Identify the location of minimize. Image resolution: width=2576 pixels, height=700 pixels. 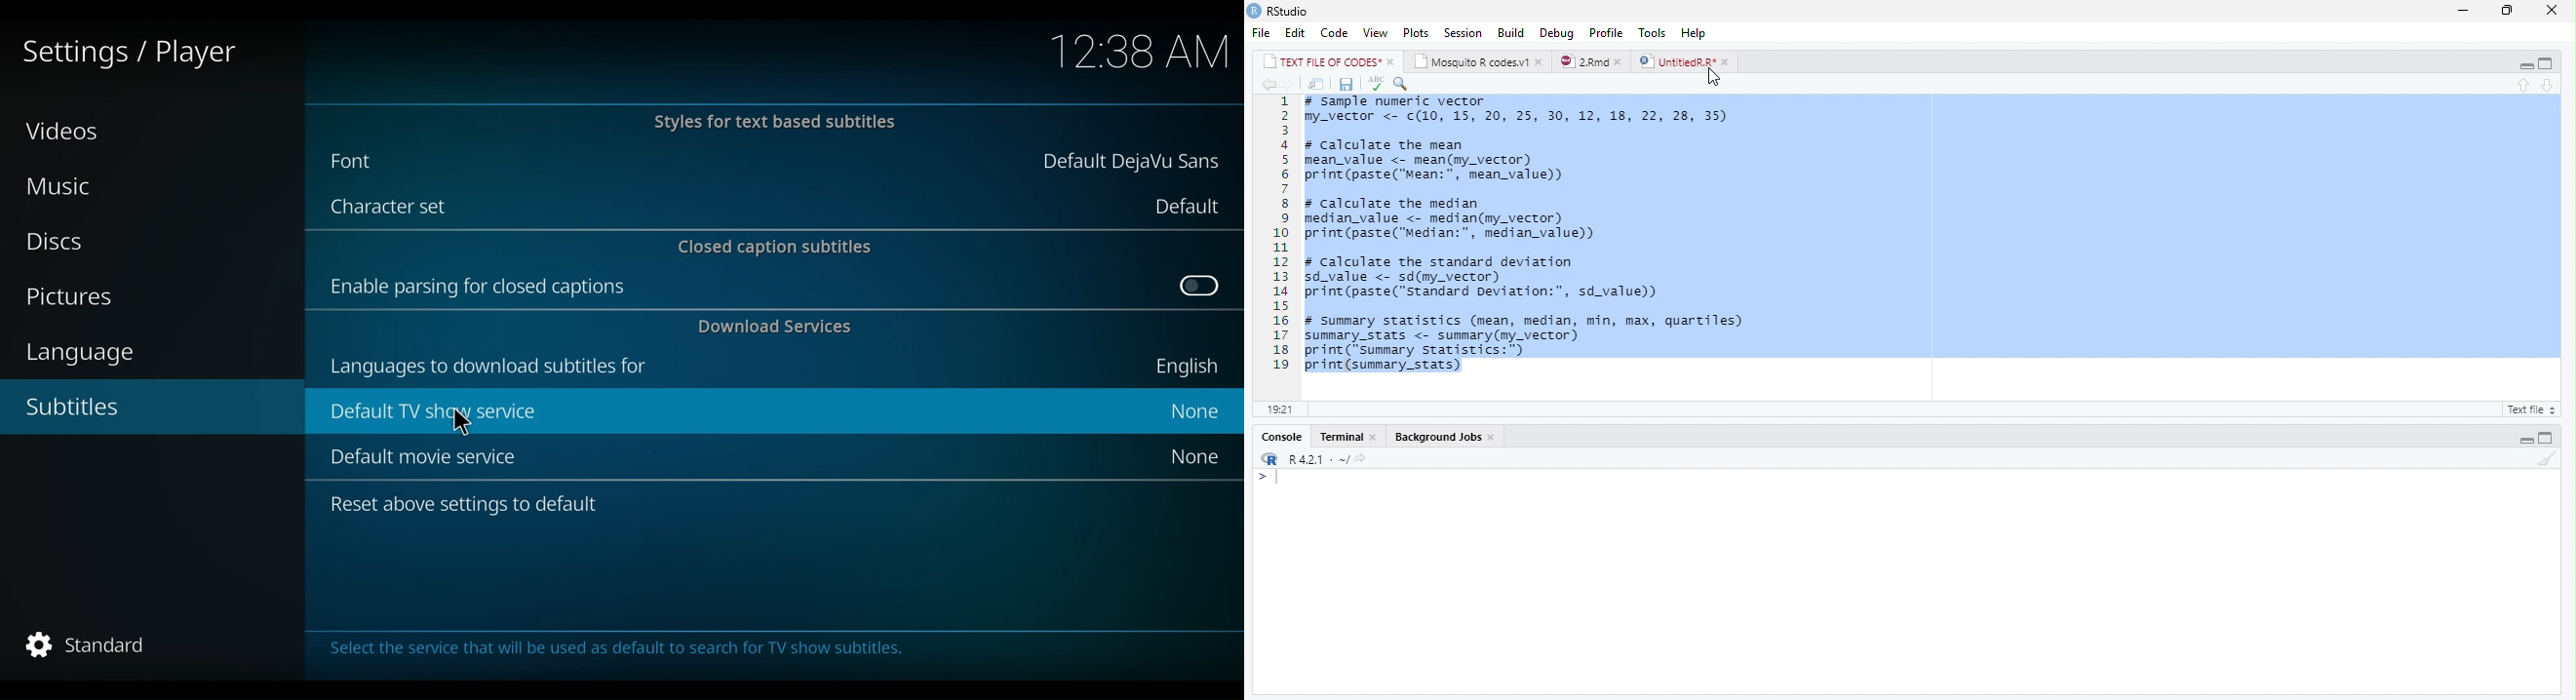
(2525, 440).